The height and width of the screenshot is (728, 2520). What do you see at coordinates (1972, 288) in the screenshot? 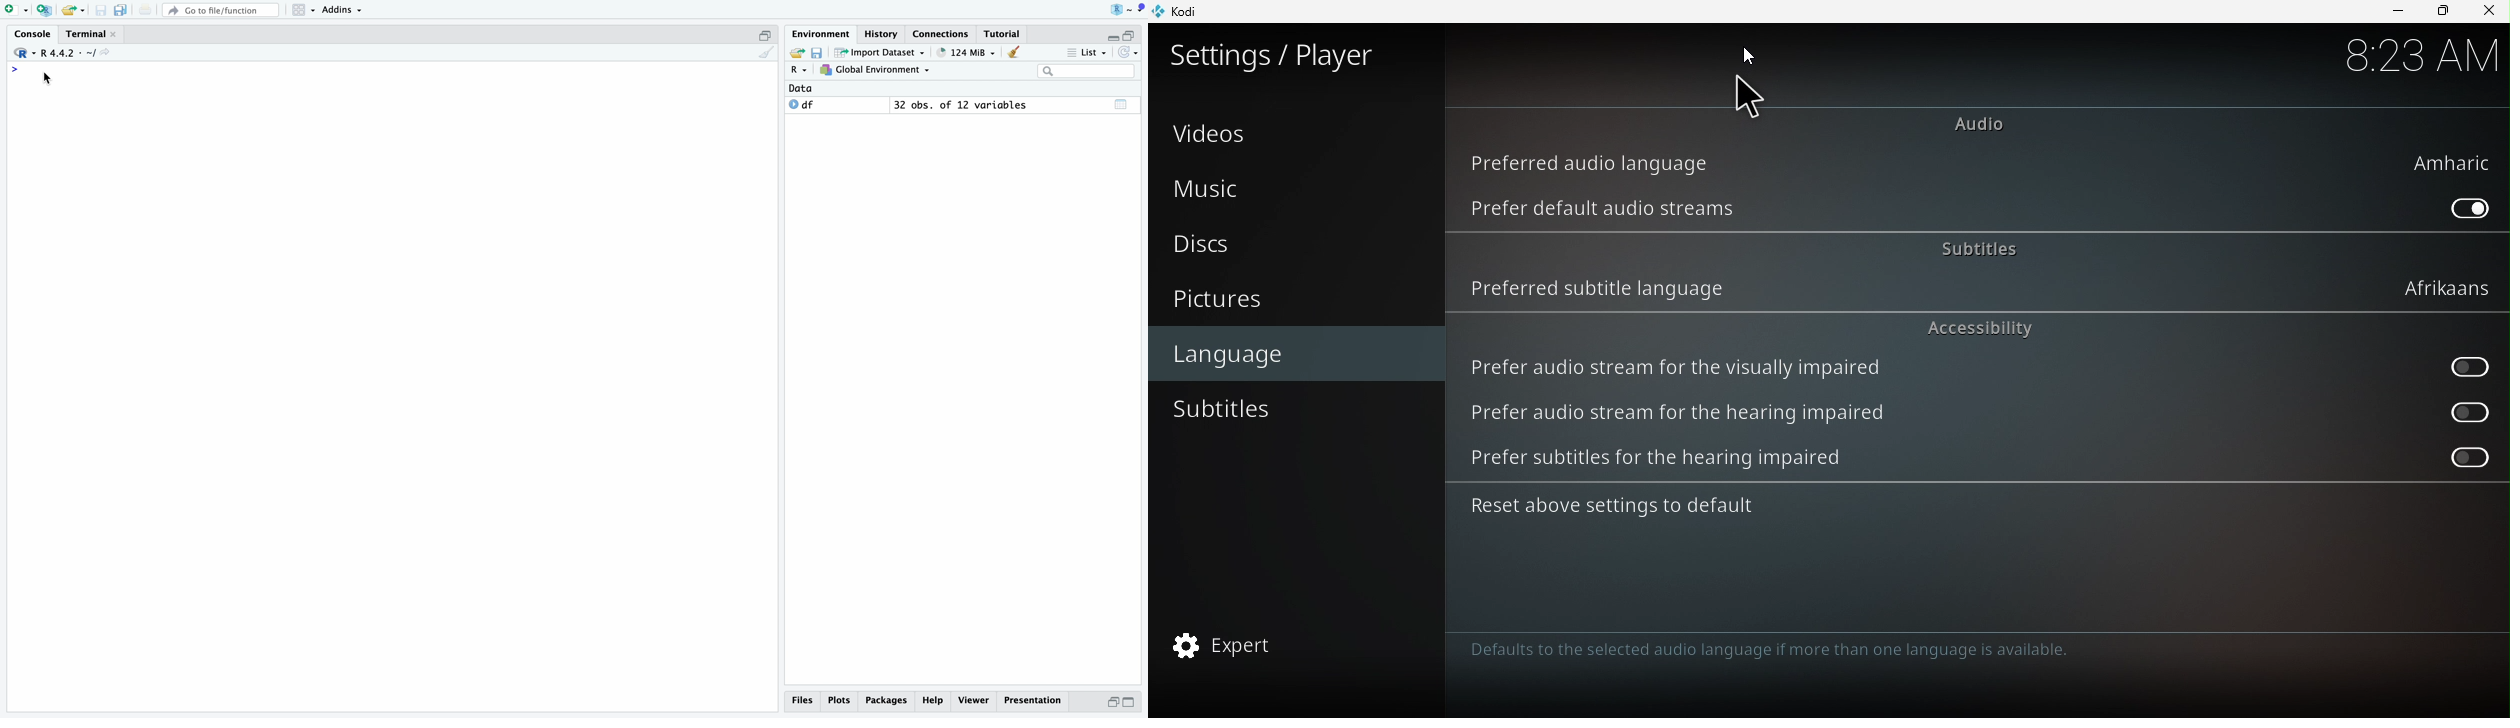
I see `Preferred subtitle language` at bounding box center [1972, 288].